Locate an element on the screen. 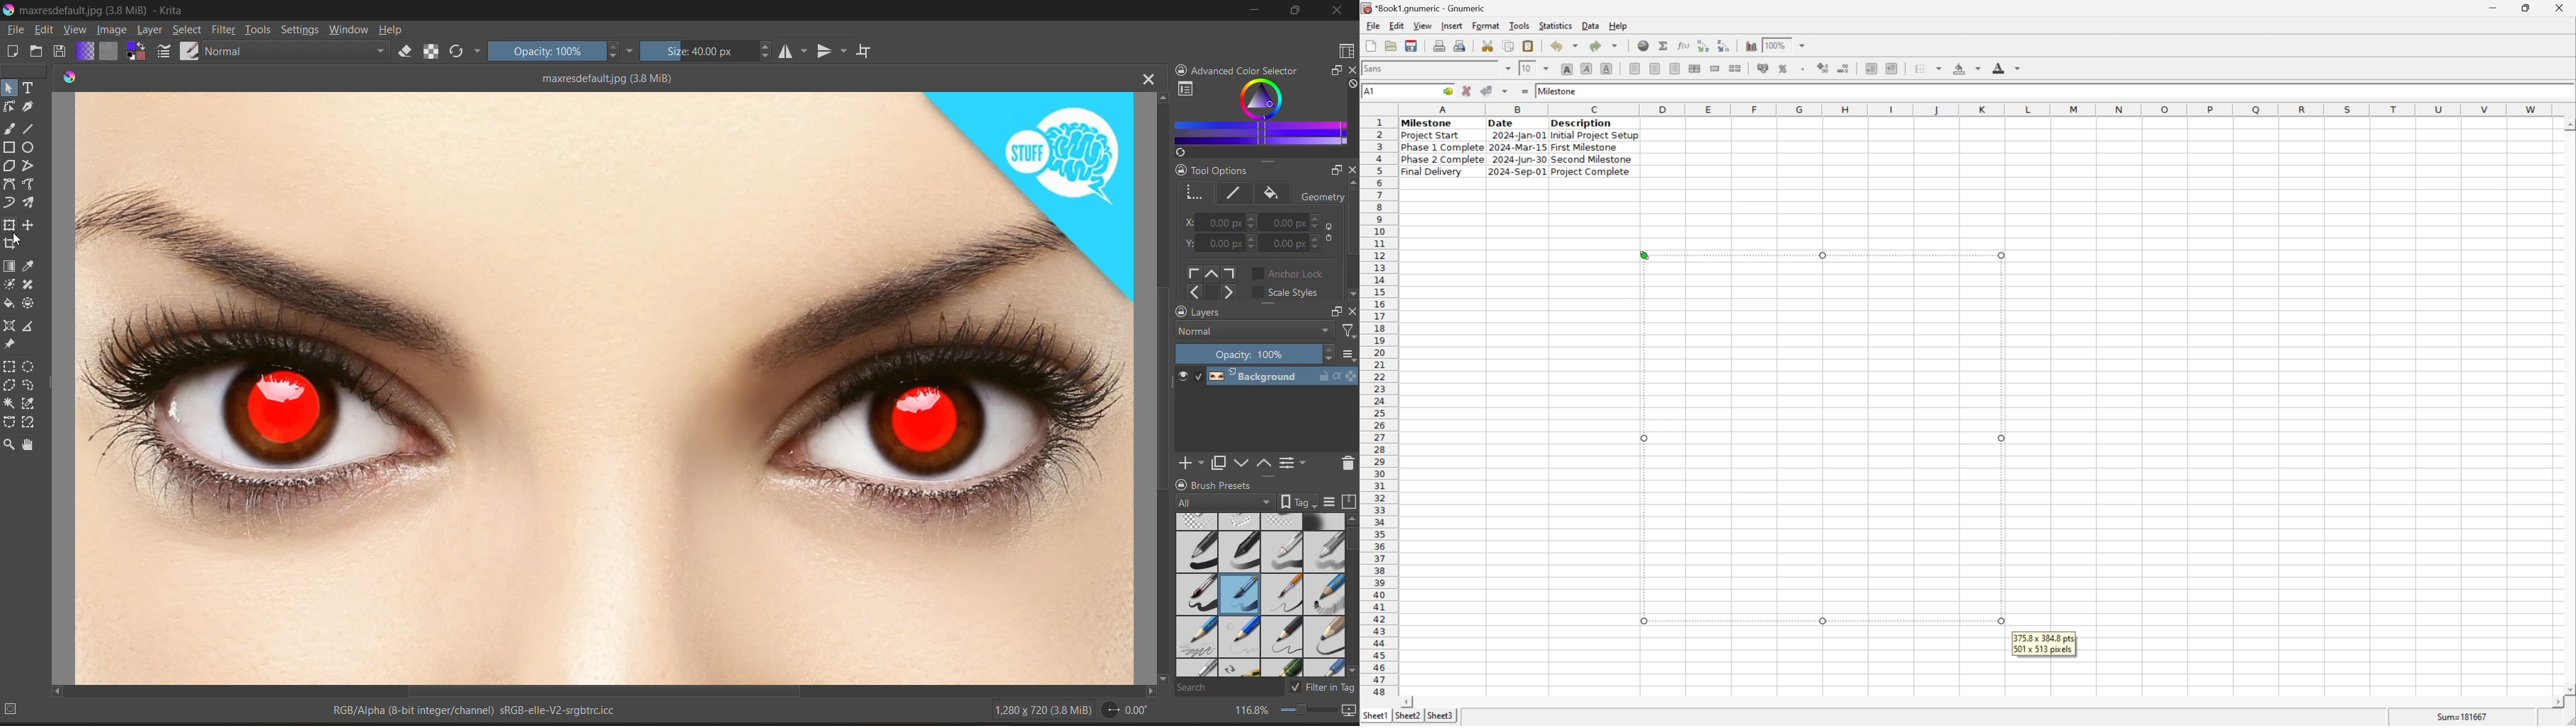 This screenshot has width=2576, height=728. sheet3 is located at coordinates (1440, 718).